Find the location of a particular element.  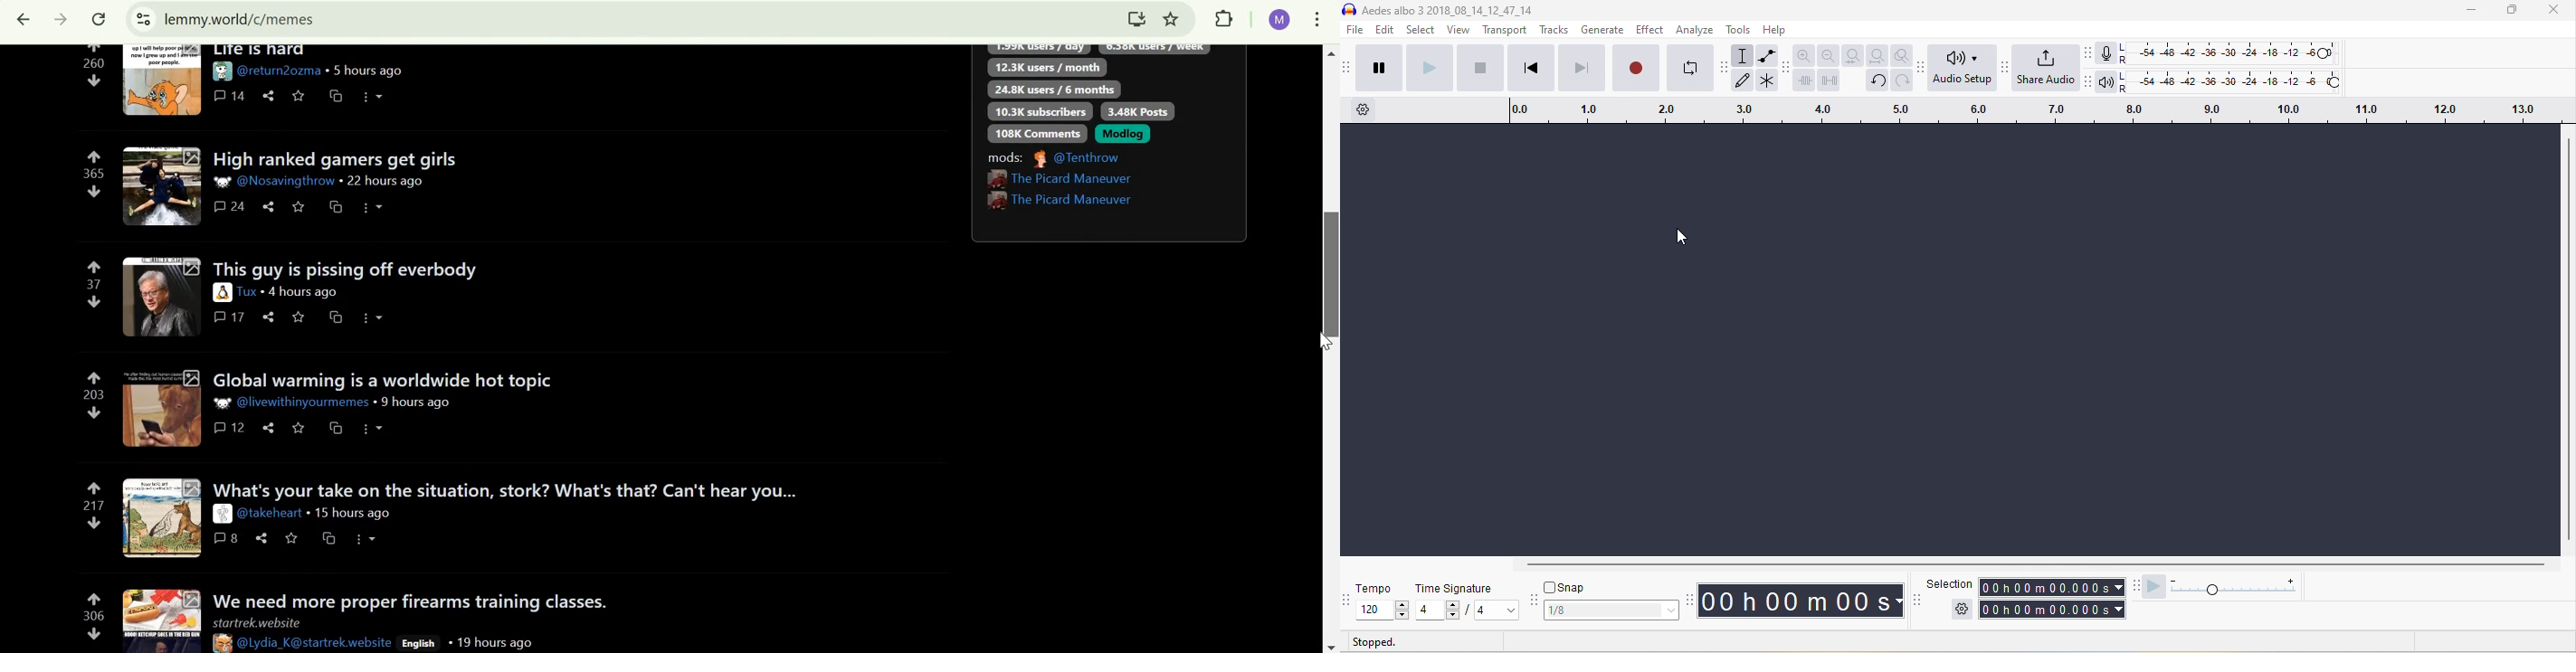

audio set up is located at coordinates (1964, 68).